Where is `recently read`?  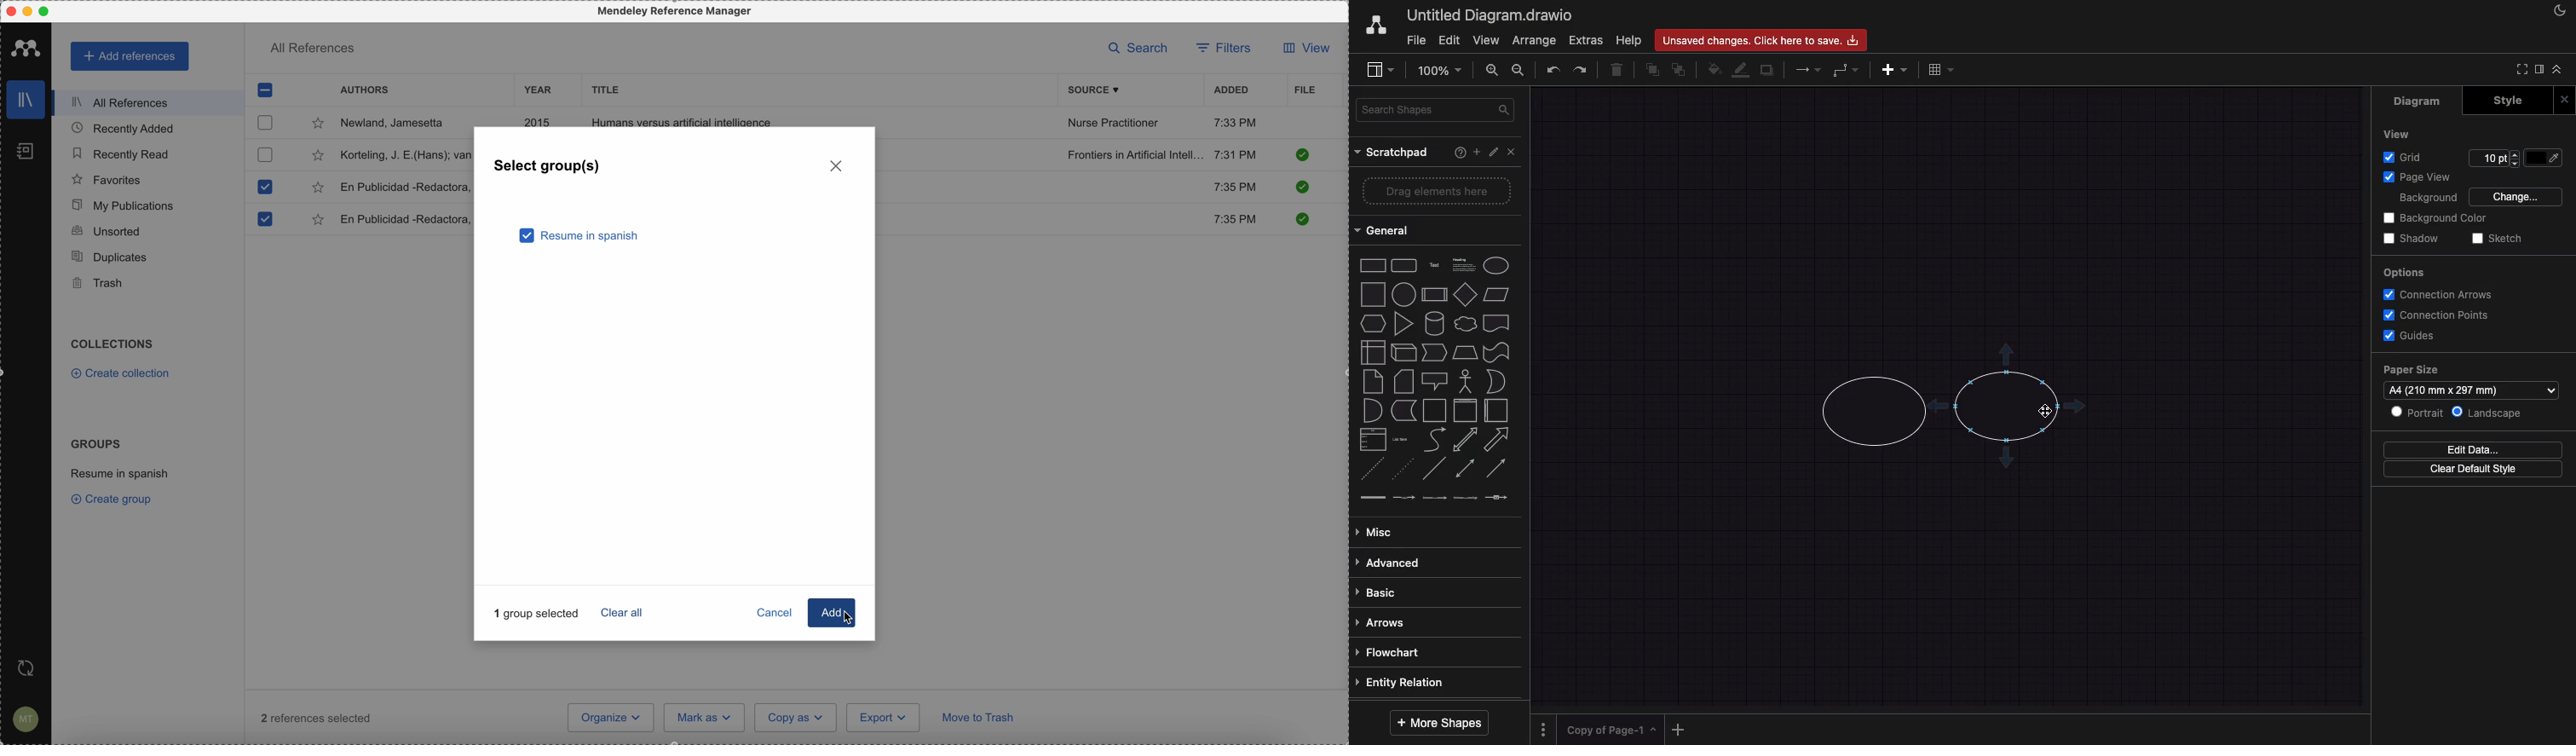
recently read is located at coordinates (120, 152).